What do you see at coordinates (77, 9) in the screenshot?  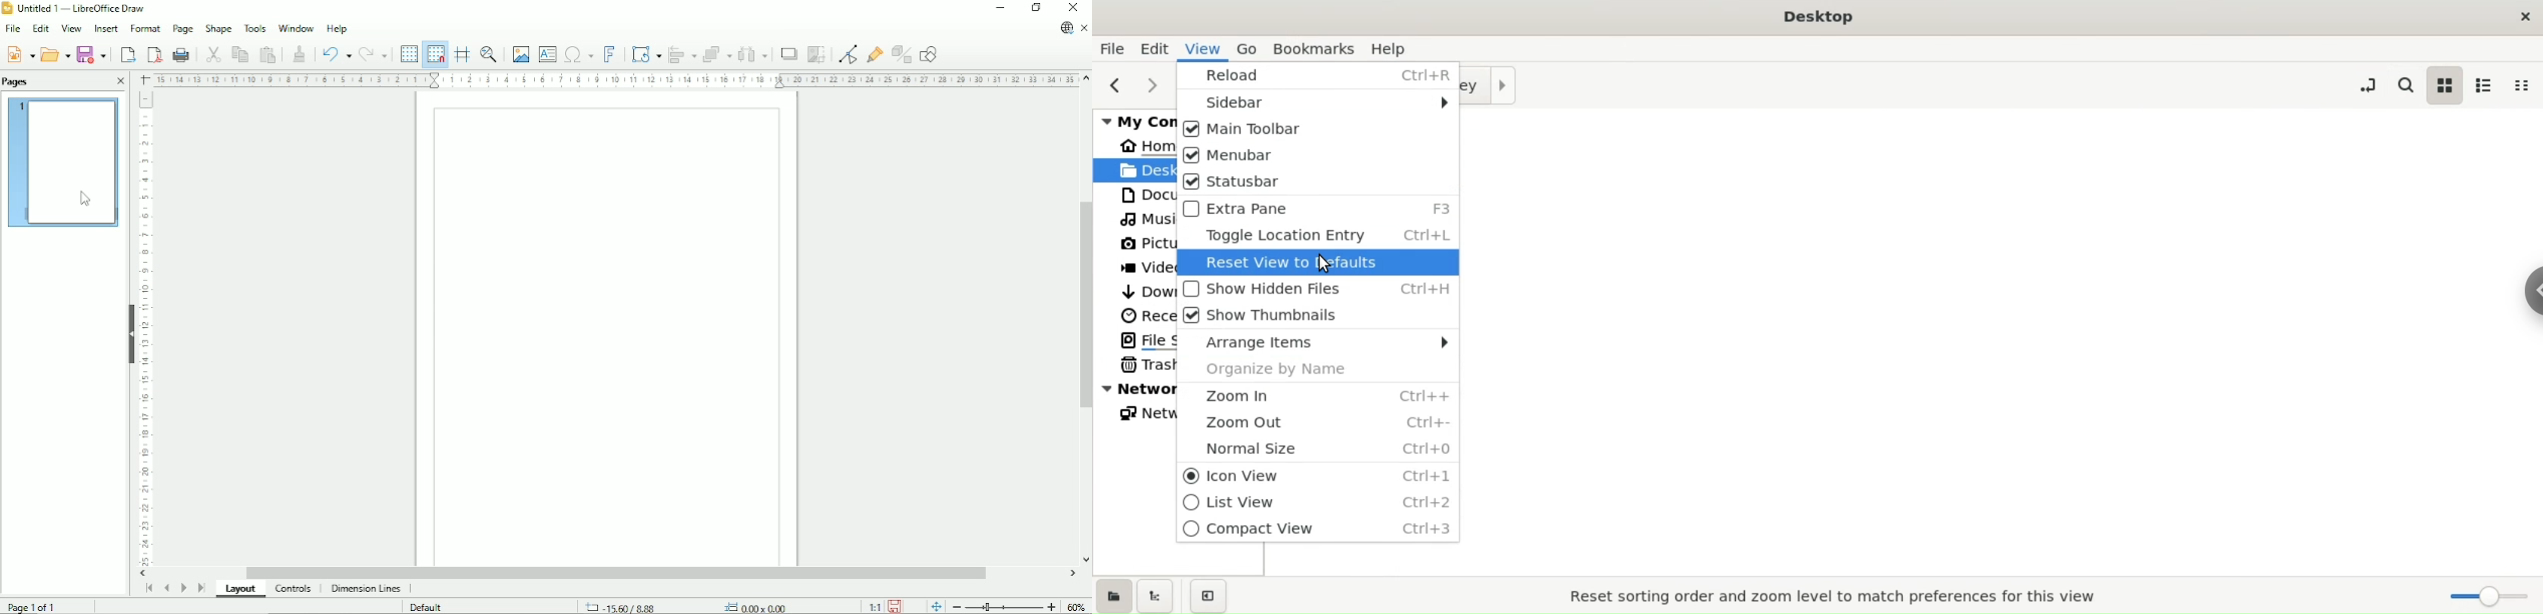 I see `Title` at bounding box center [77, 9].